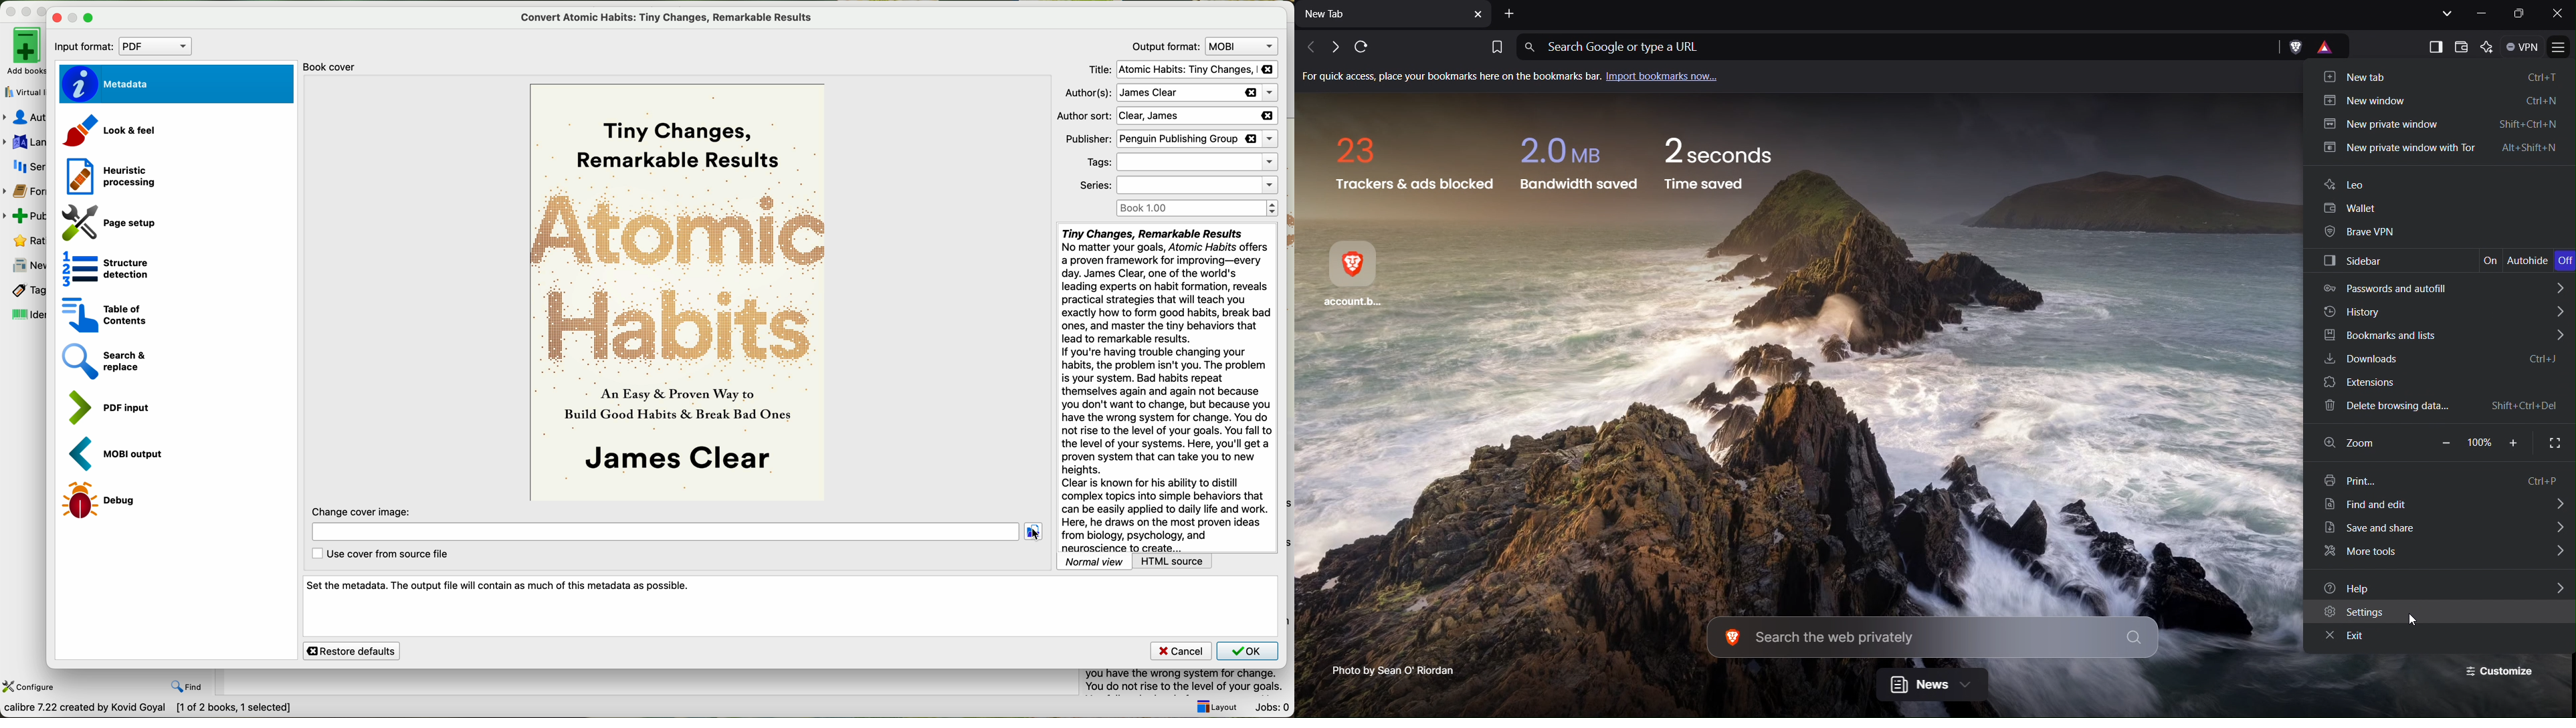  Describe the element at coordinates (2524, 47) in the screenshot. I see `VPN` at that location.